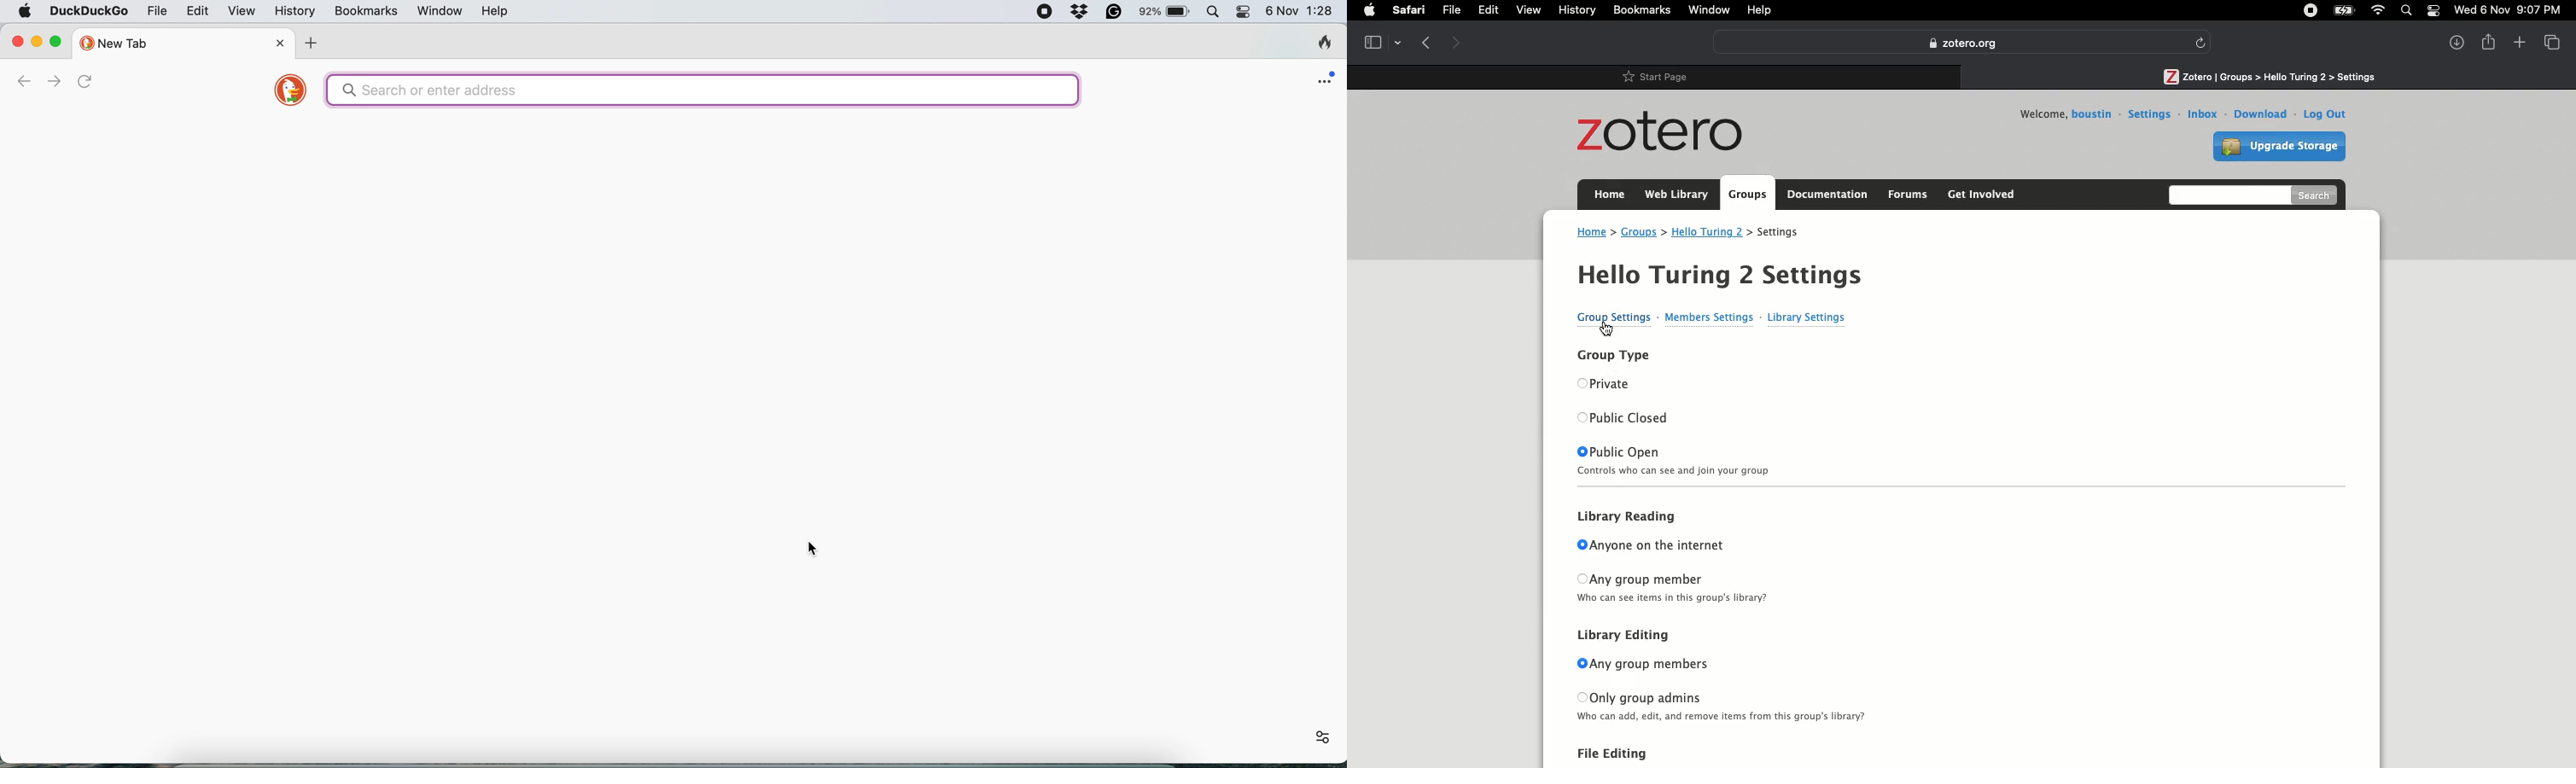 Image resolution: width=2576 pixels, height=784 pixels. Describe the element at coordinates (2314, 196) in the screenshot. I see `Search` at that location.